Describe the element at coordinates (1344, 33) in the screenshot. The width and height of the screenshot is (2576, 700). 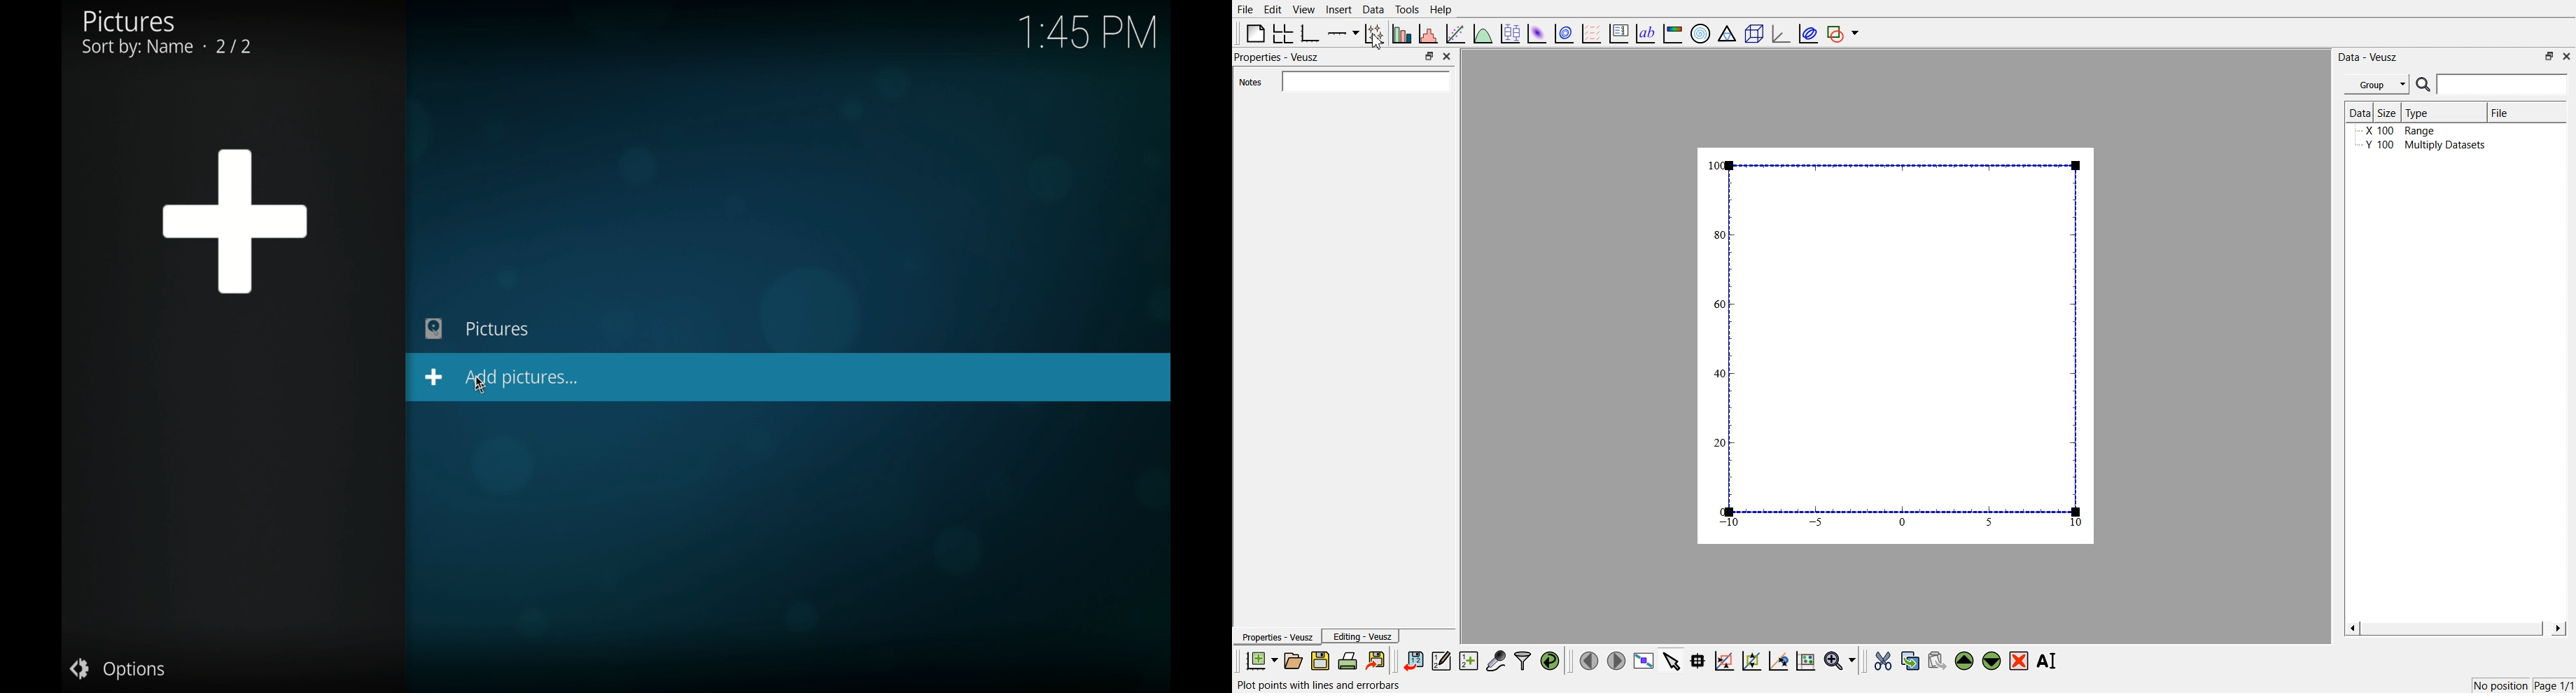
I see `add an axis` at that location.